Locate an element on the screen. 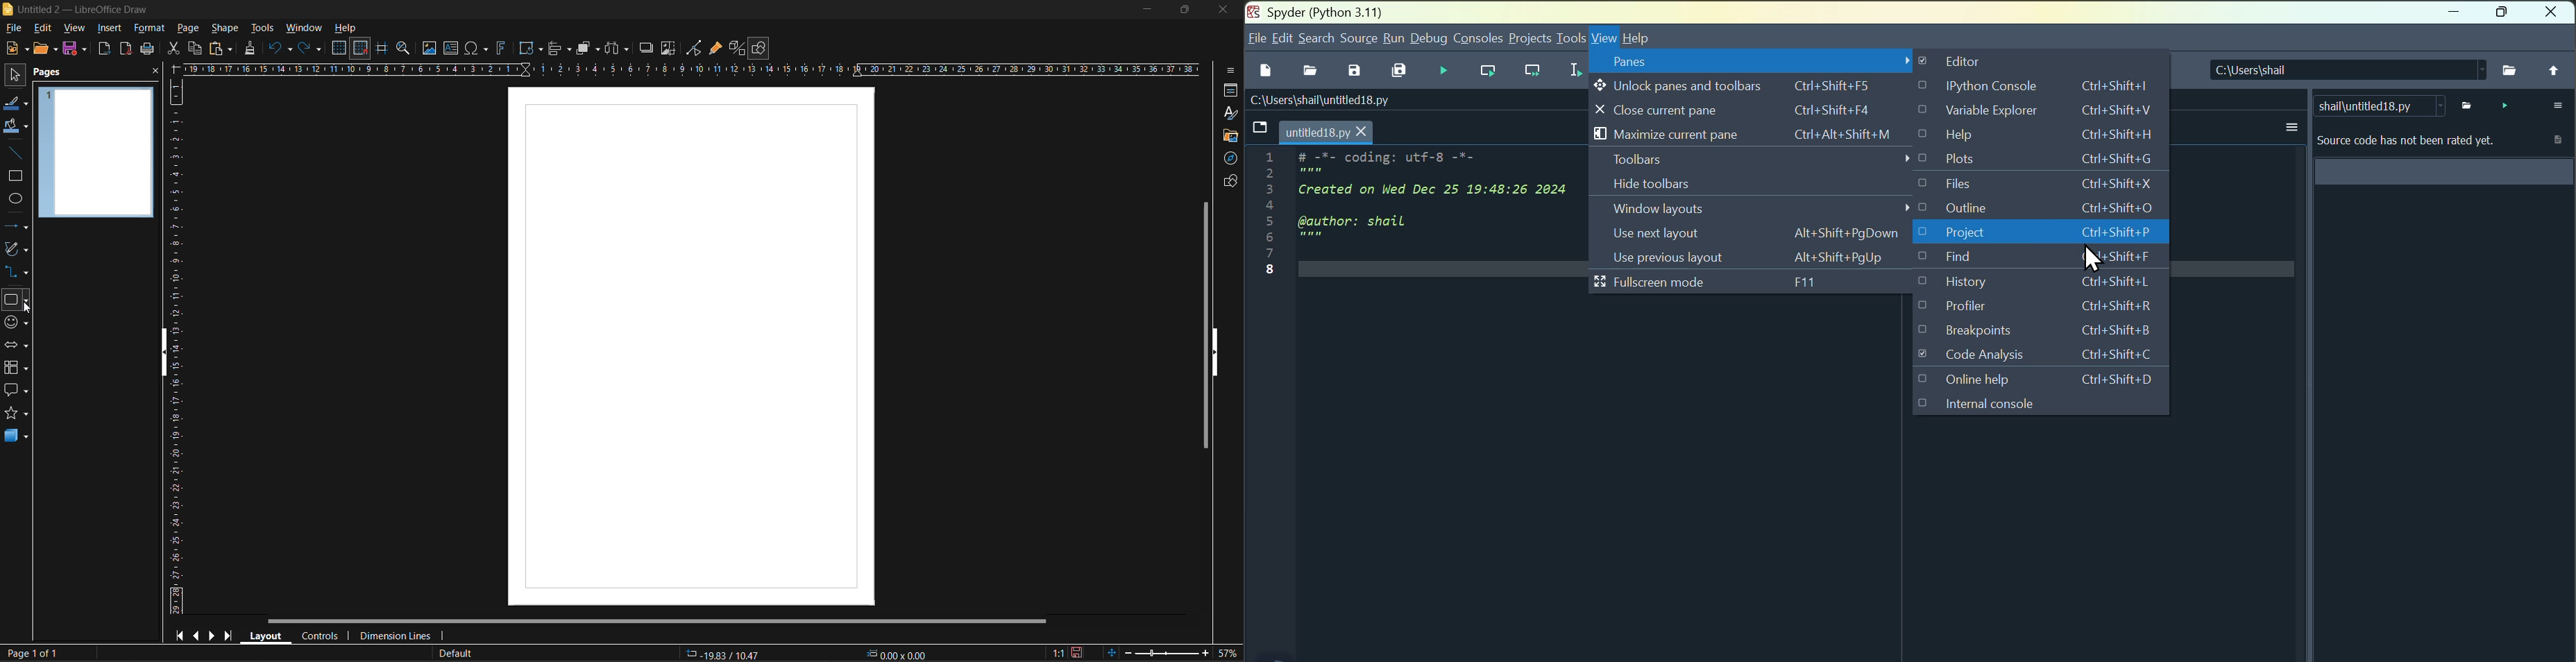 The width and height of the screenshot is (2576, 672). fit to window is located at coordinates (1111, 652).